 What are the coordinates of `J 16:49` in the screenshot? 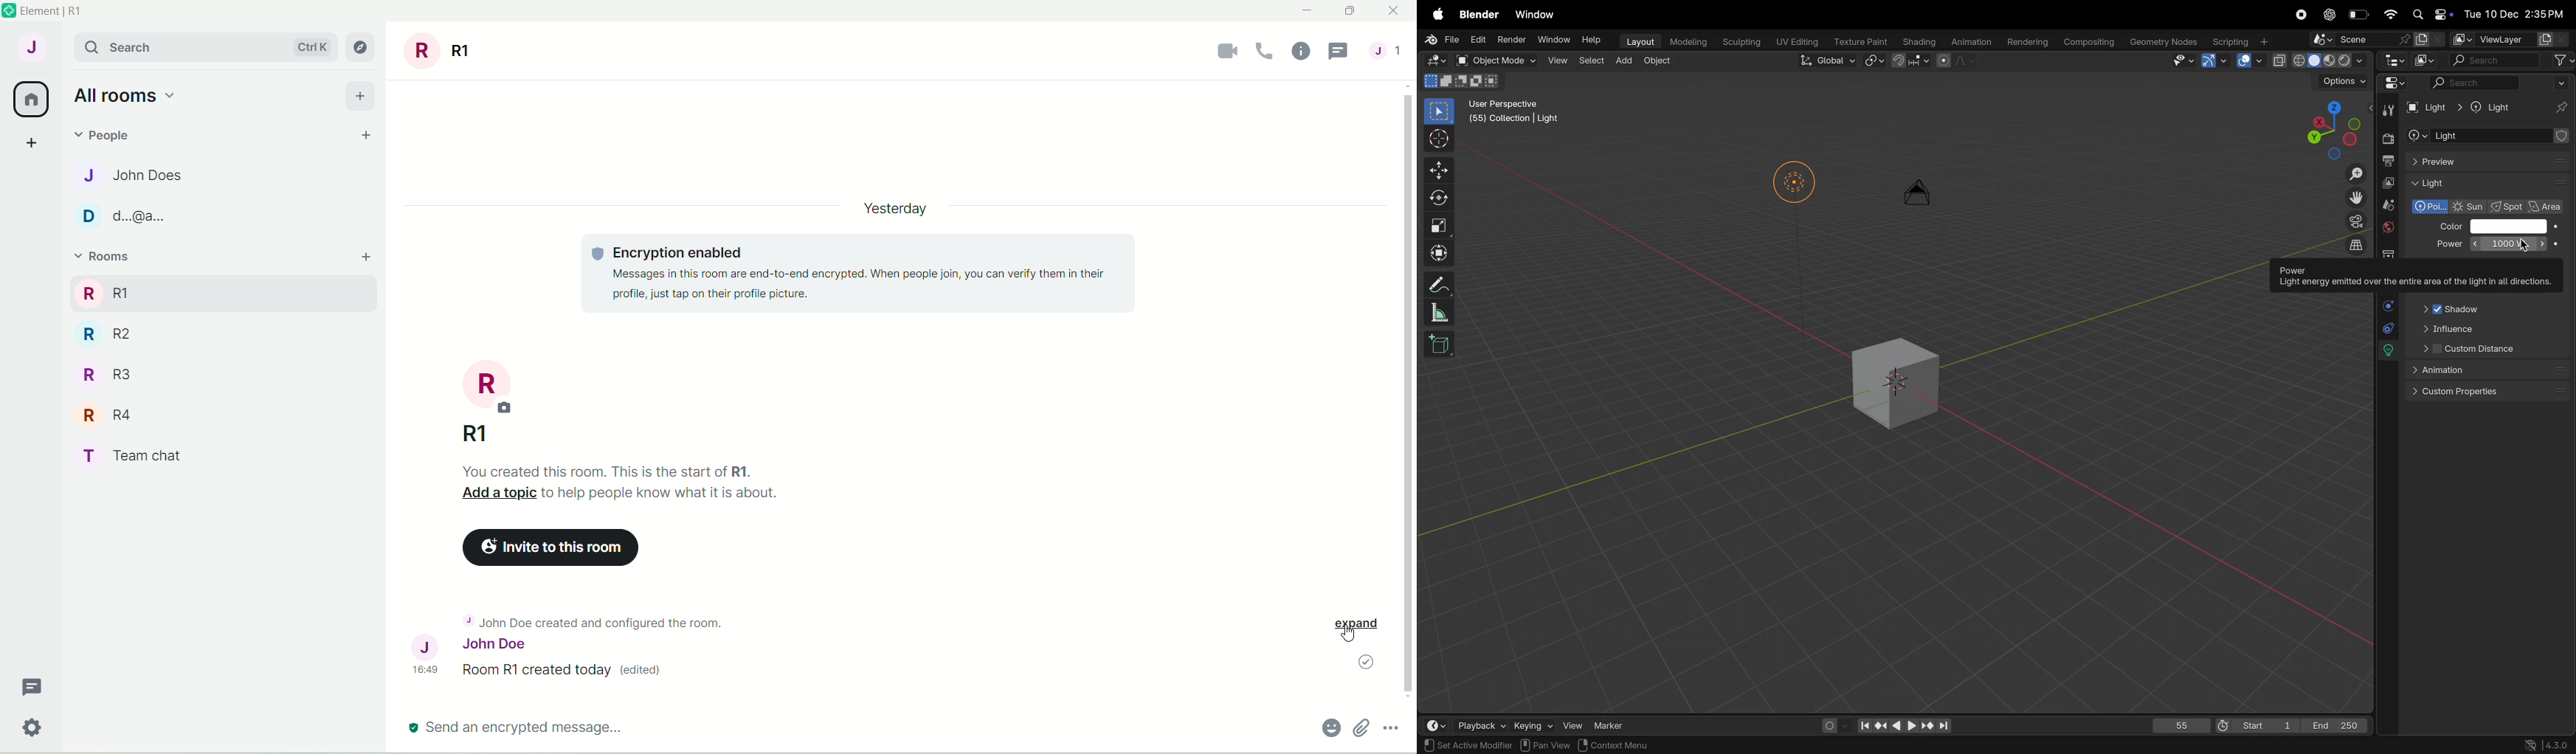 It's located at (425, 657).